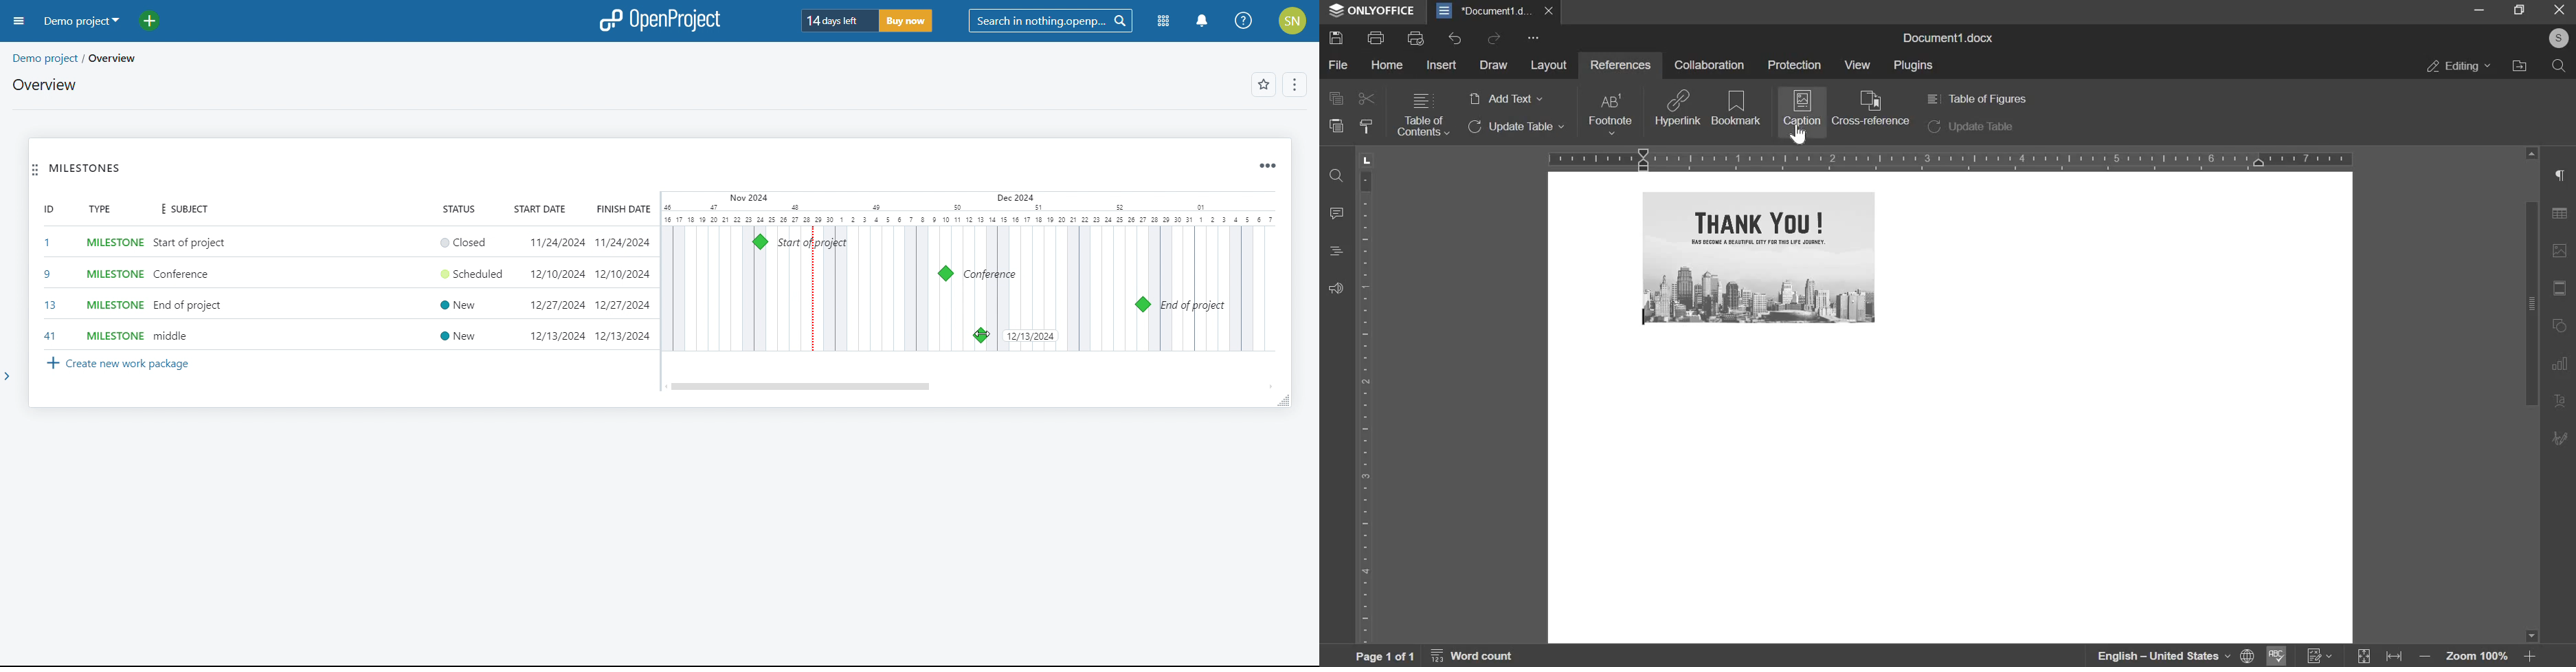 This screenshot has height=672, width=2576. I want to click on paste, so click(1335, 126).